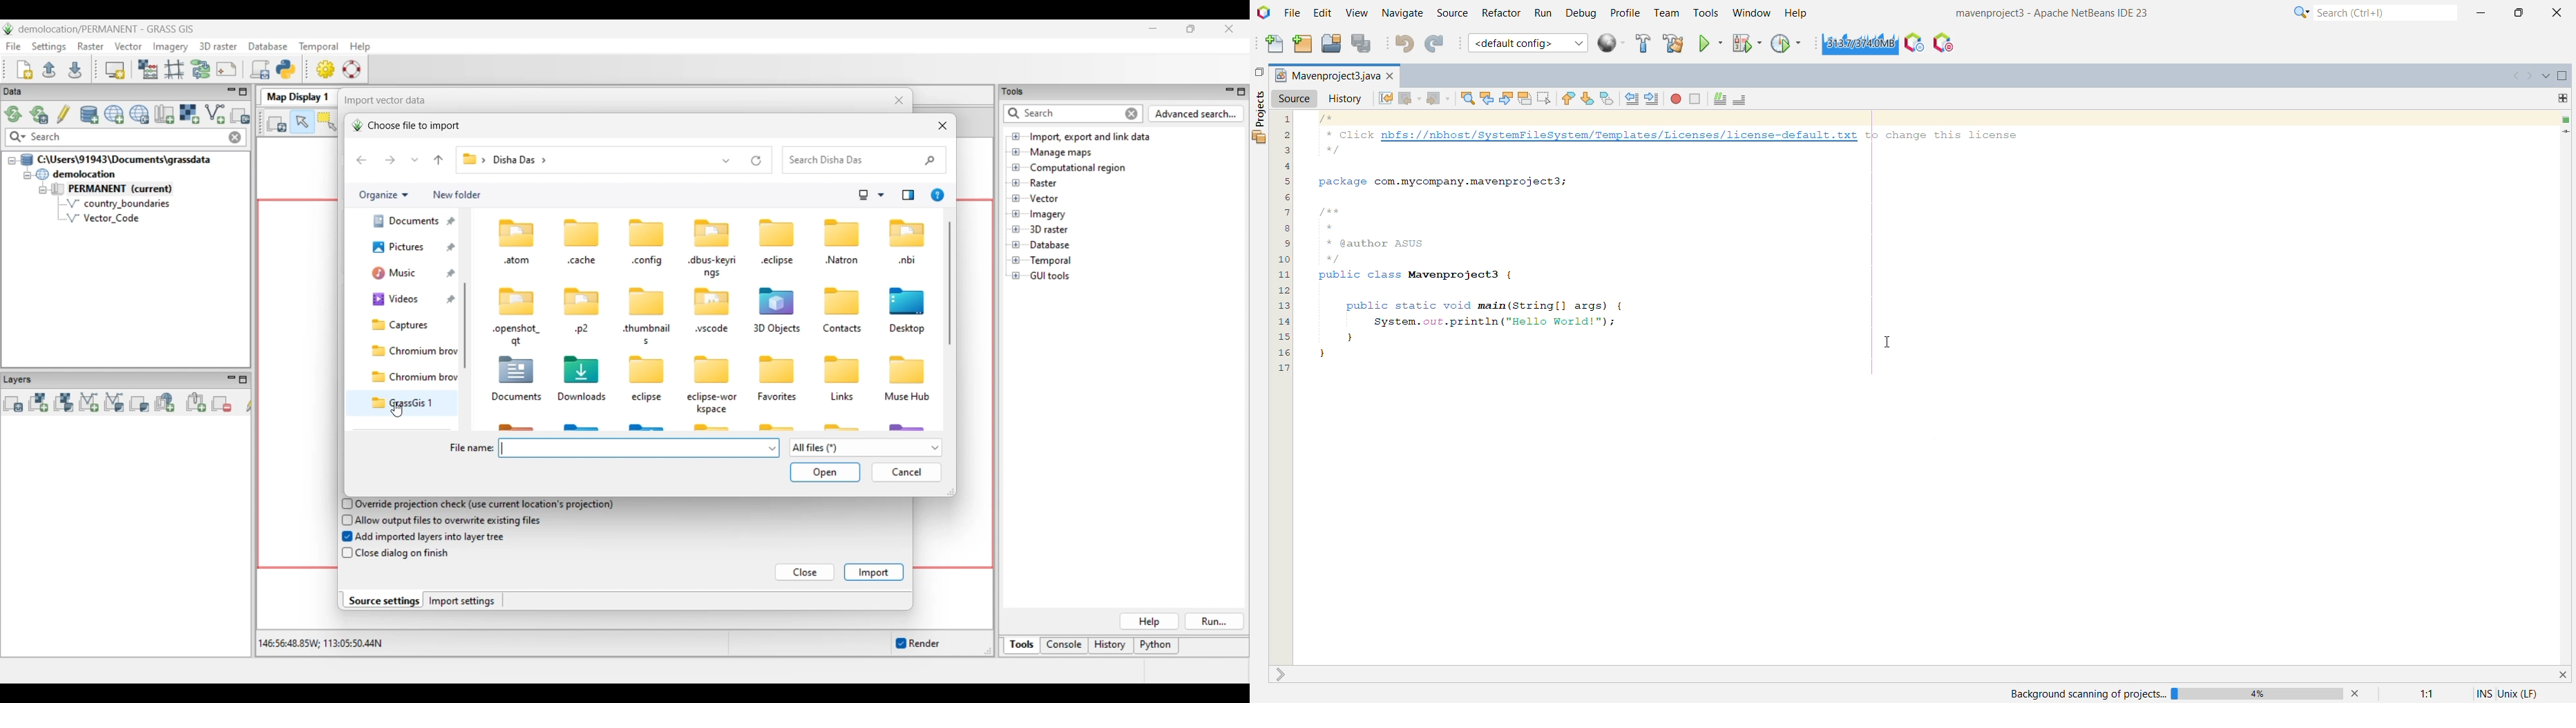 Image resolution: width=2576 pixels, height=728 pixels. Describe the element at coordinates (1328, 75) in the screenshot. I see `New project name` at that location.